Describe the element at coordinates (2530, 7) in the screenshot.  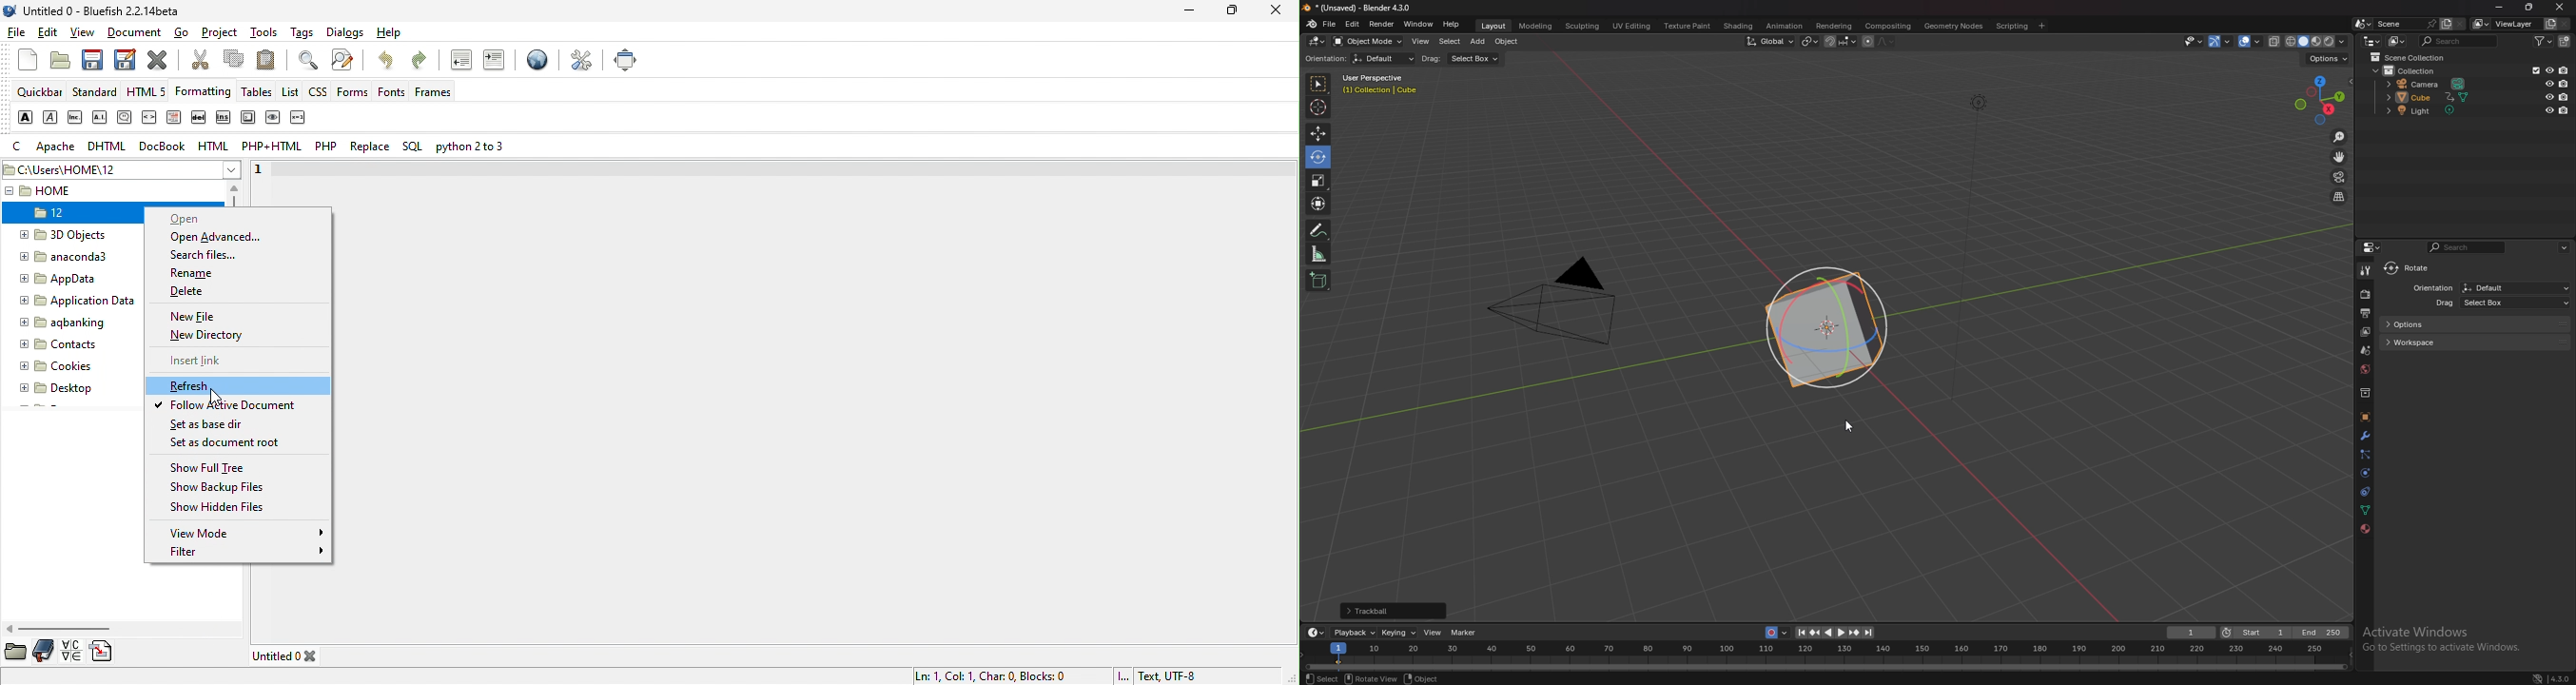
I see `Maximize` at that location.